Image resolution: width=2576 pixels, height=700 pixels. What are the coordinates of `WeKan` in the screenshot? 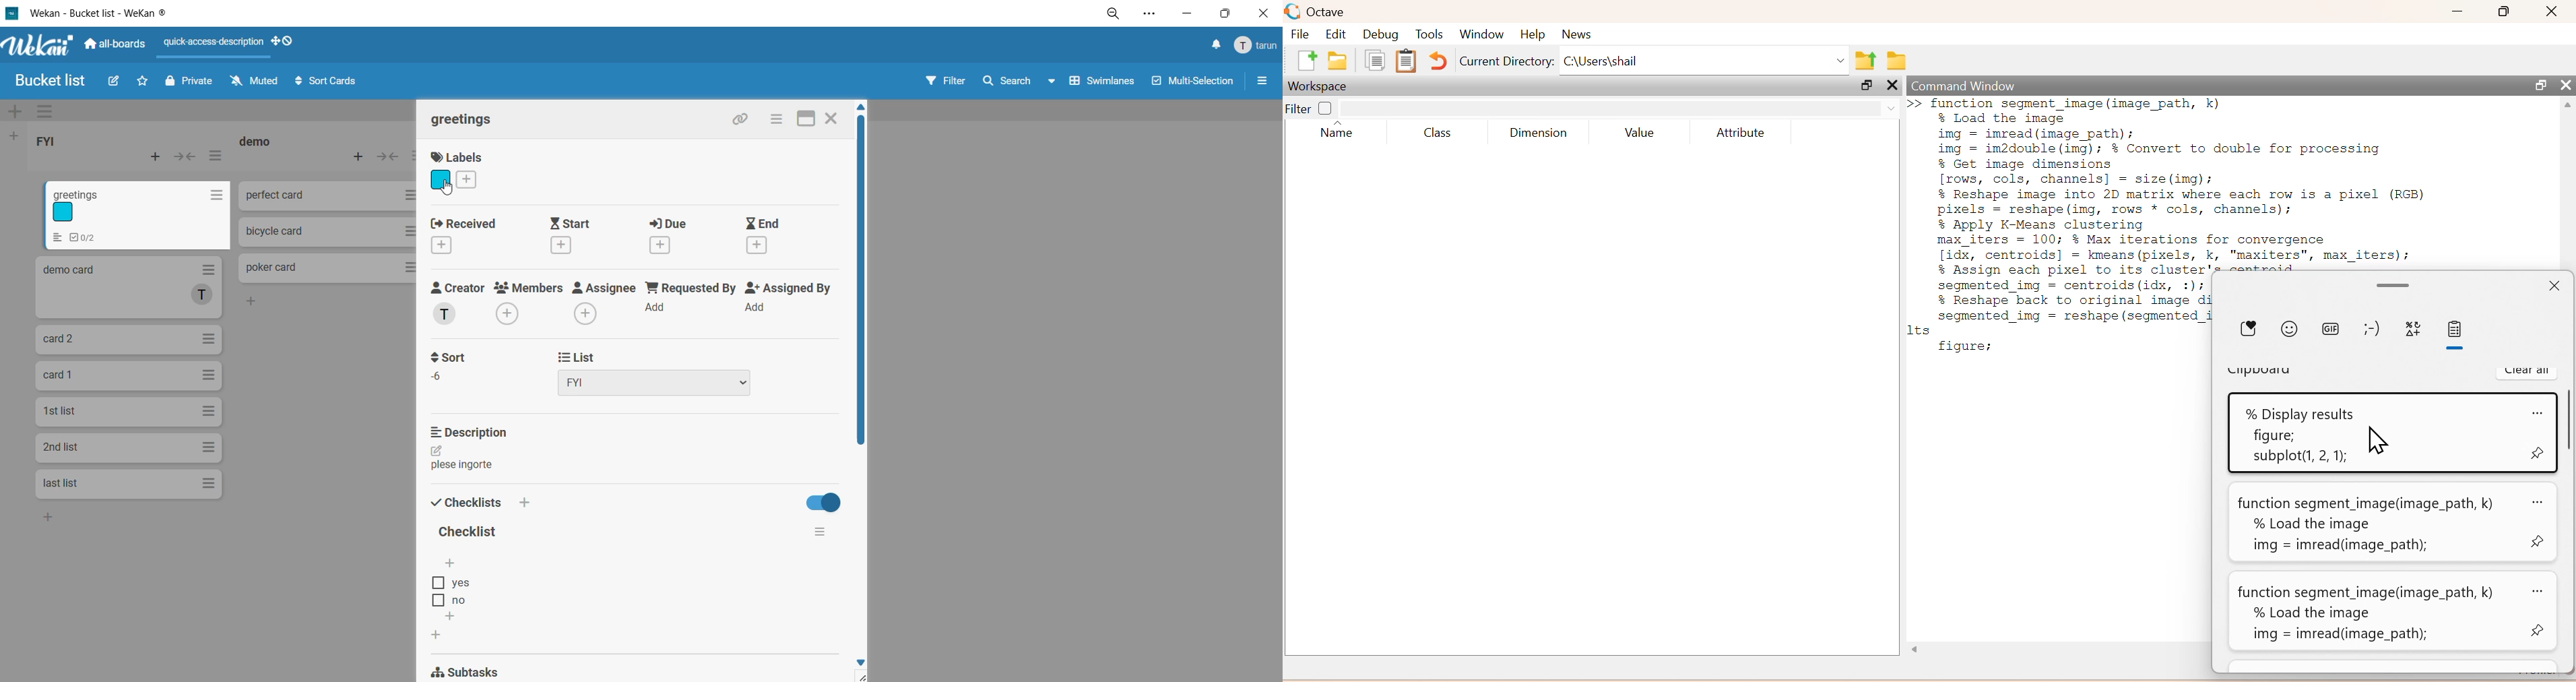 It's located at (37, 44).